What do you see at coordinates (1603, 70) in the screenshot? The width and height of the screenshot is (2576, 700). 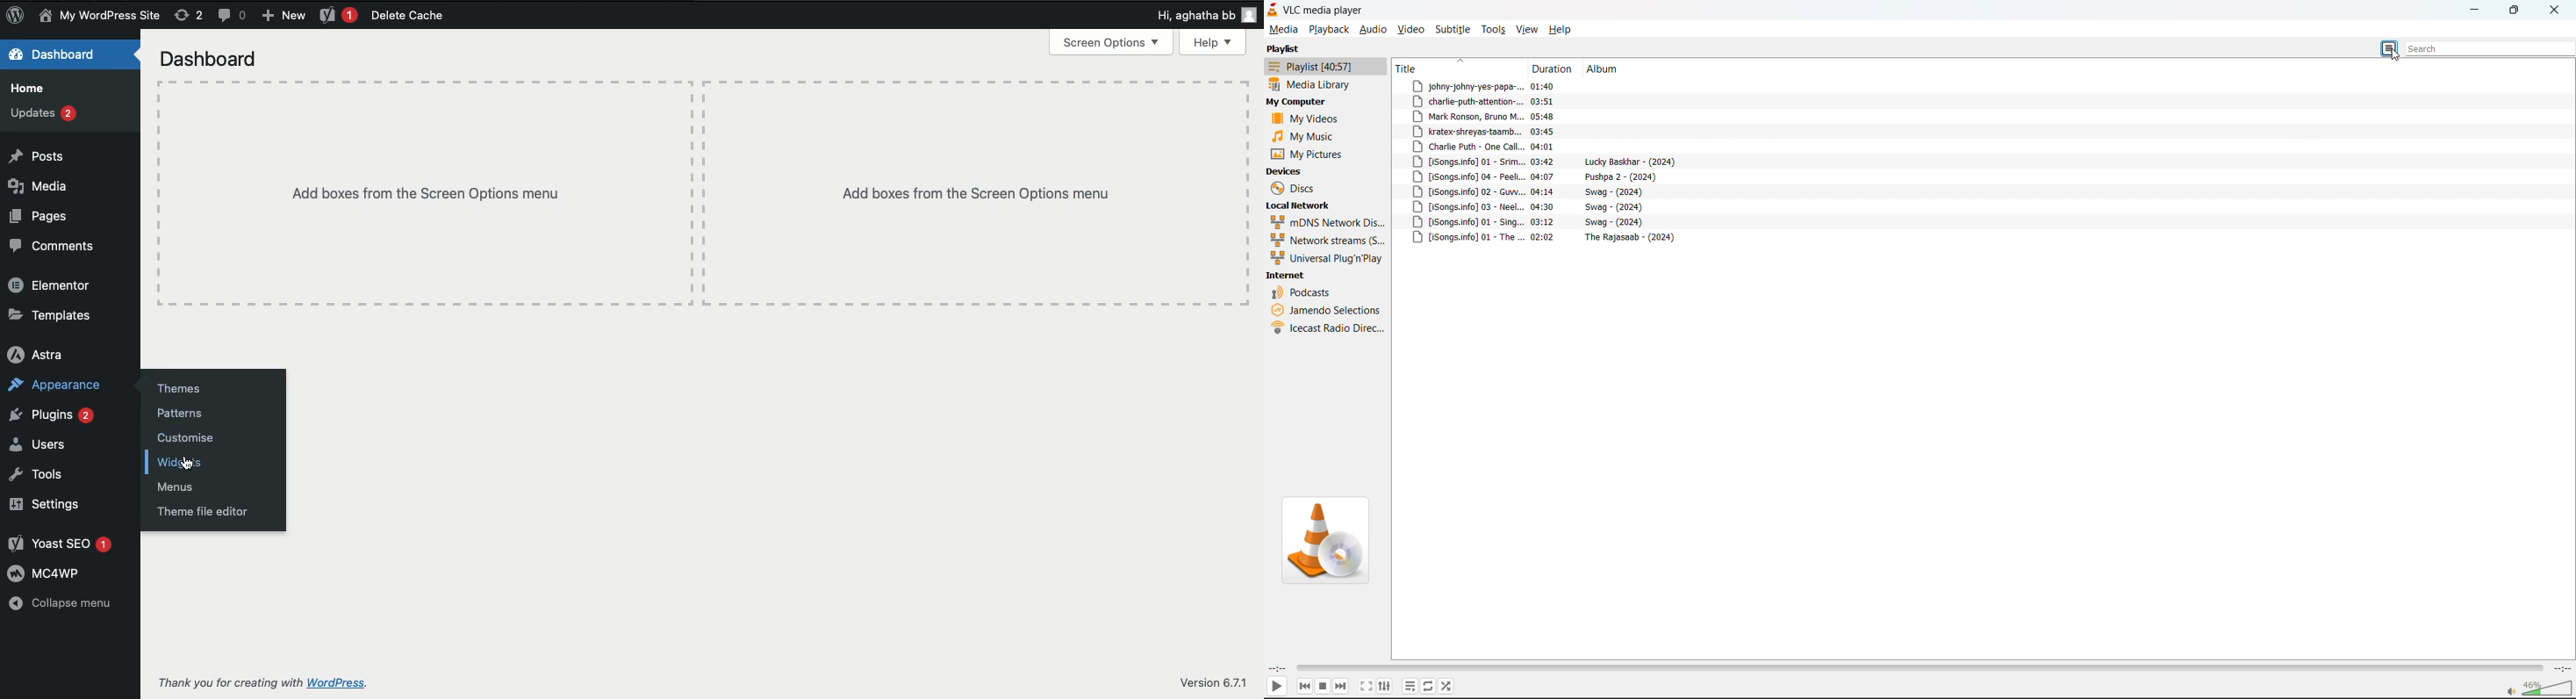 I see `album` at bounding box center [1603, 70].